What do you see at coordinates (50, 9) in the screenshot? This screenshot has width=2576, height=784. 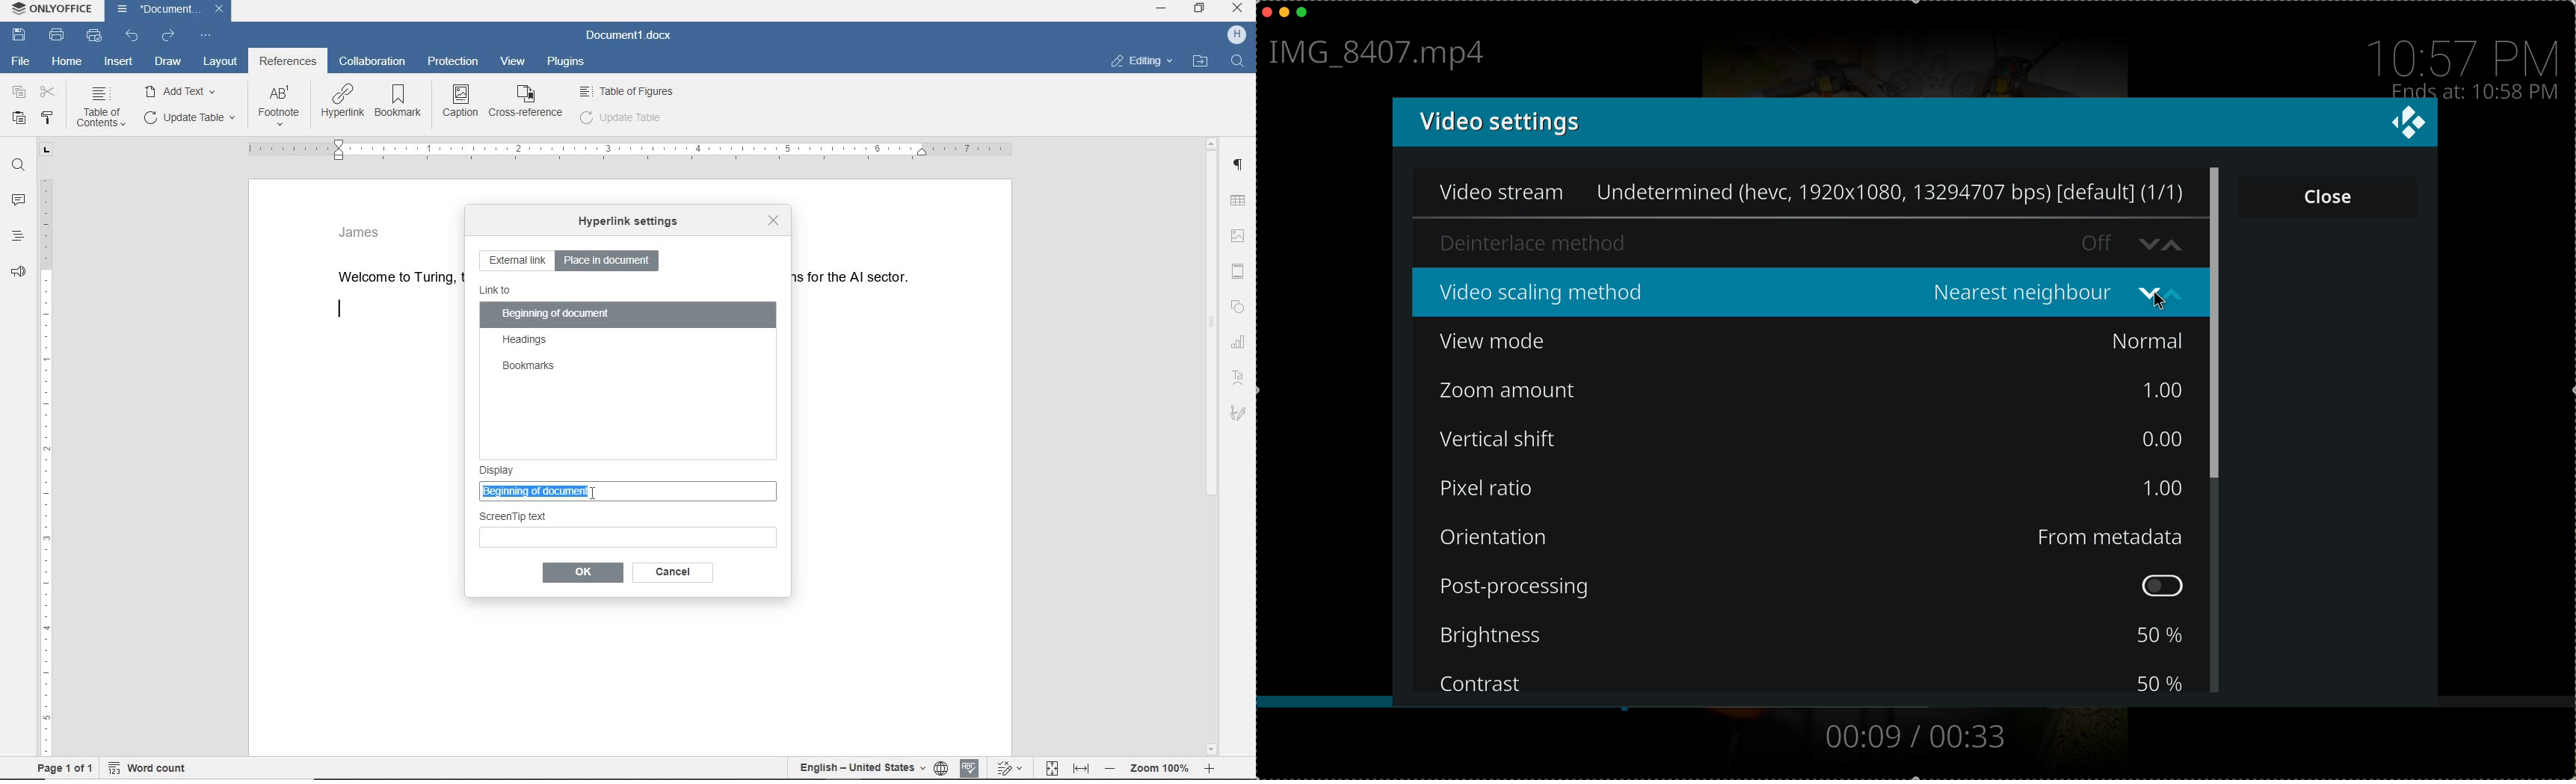 I see `ONLYOFFICE` at bounding box center [50, 9].